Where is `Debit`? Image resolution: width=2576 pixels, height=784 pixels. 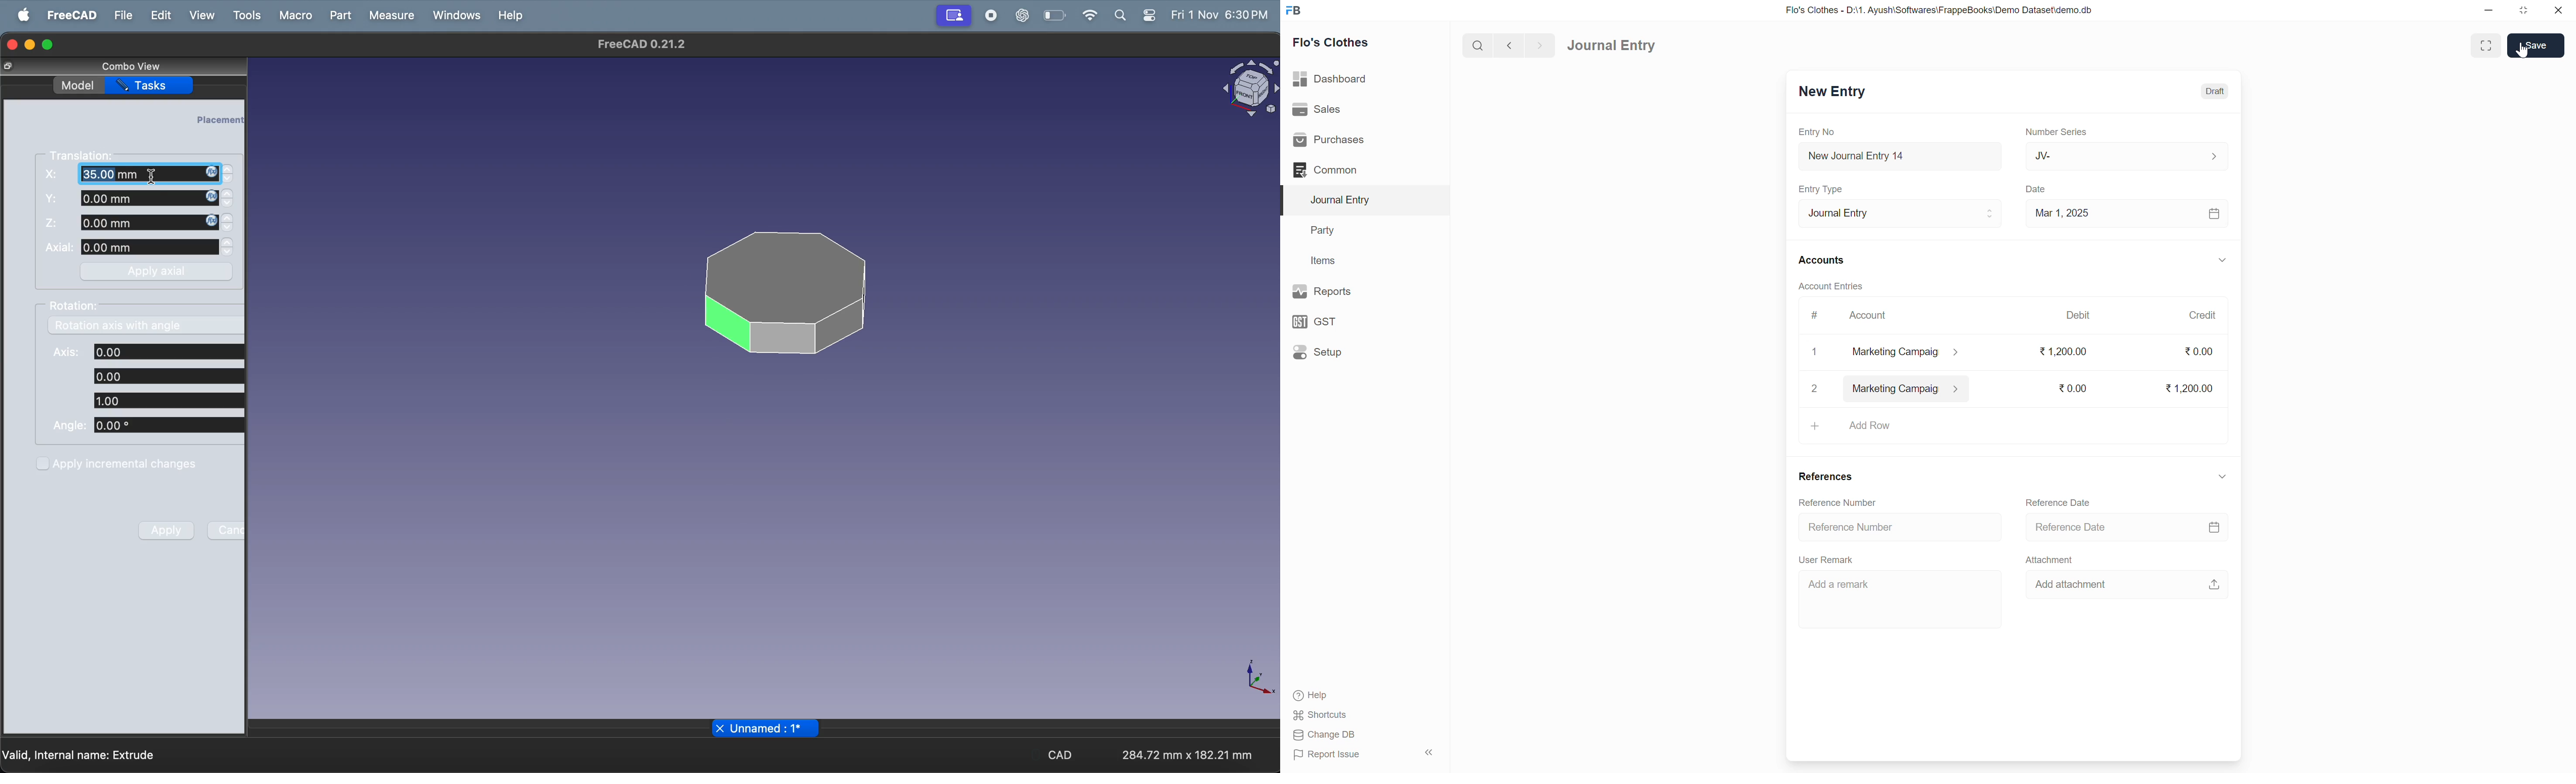
Debit is located at coordinates (2078, 314).